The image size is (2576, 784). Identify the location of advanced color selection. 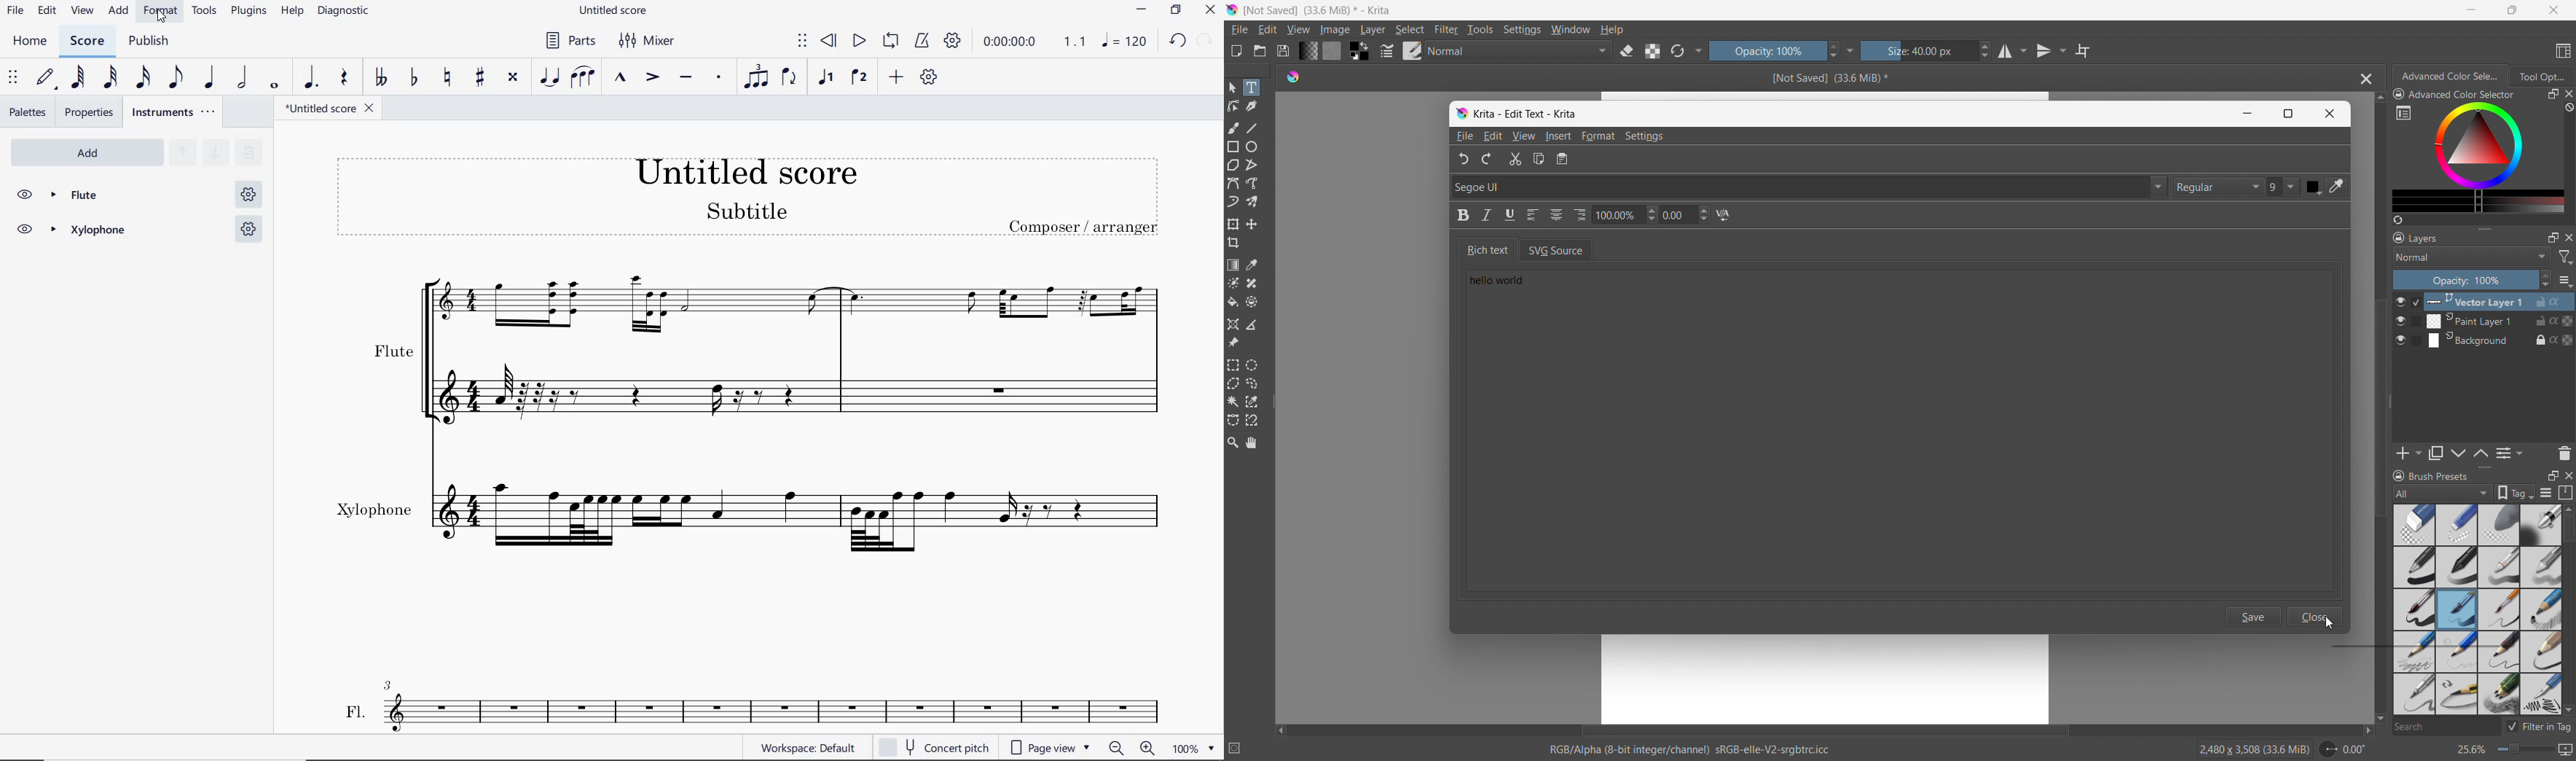
(2451, 76).